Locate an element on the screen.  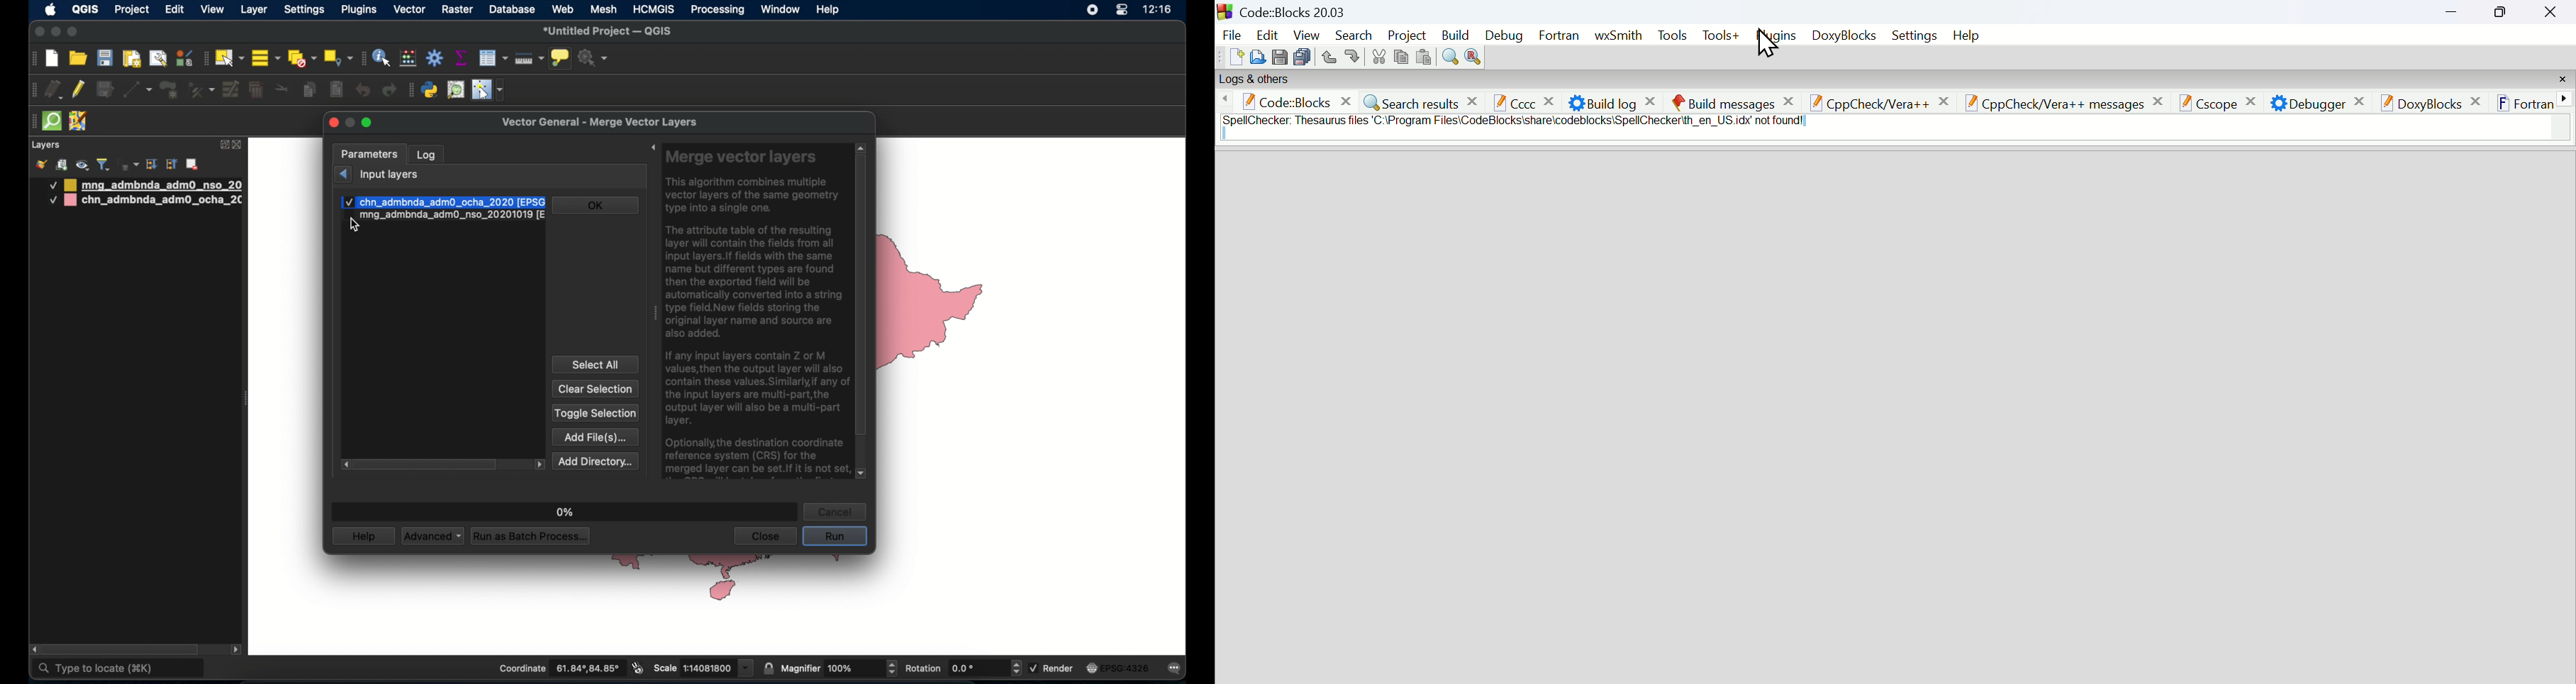
scroll down arrow is located at coordinates (863, 474).